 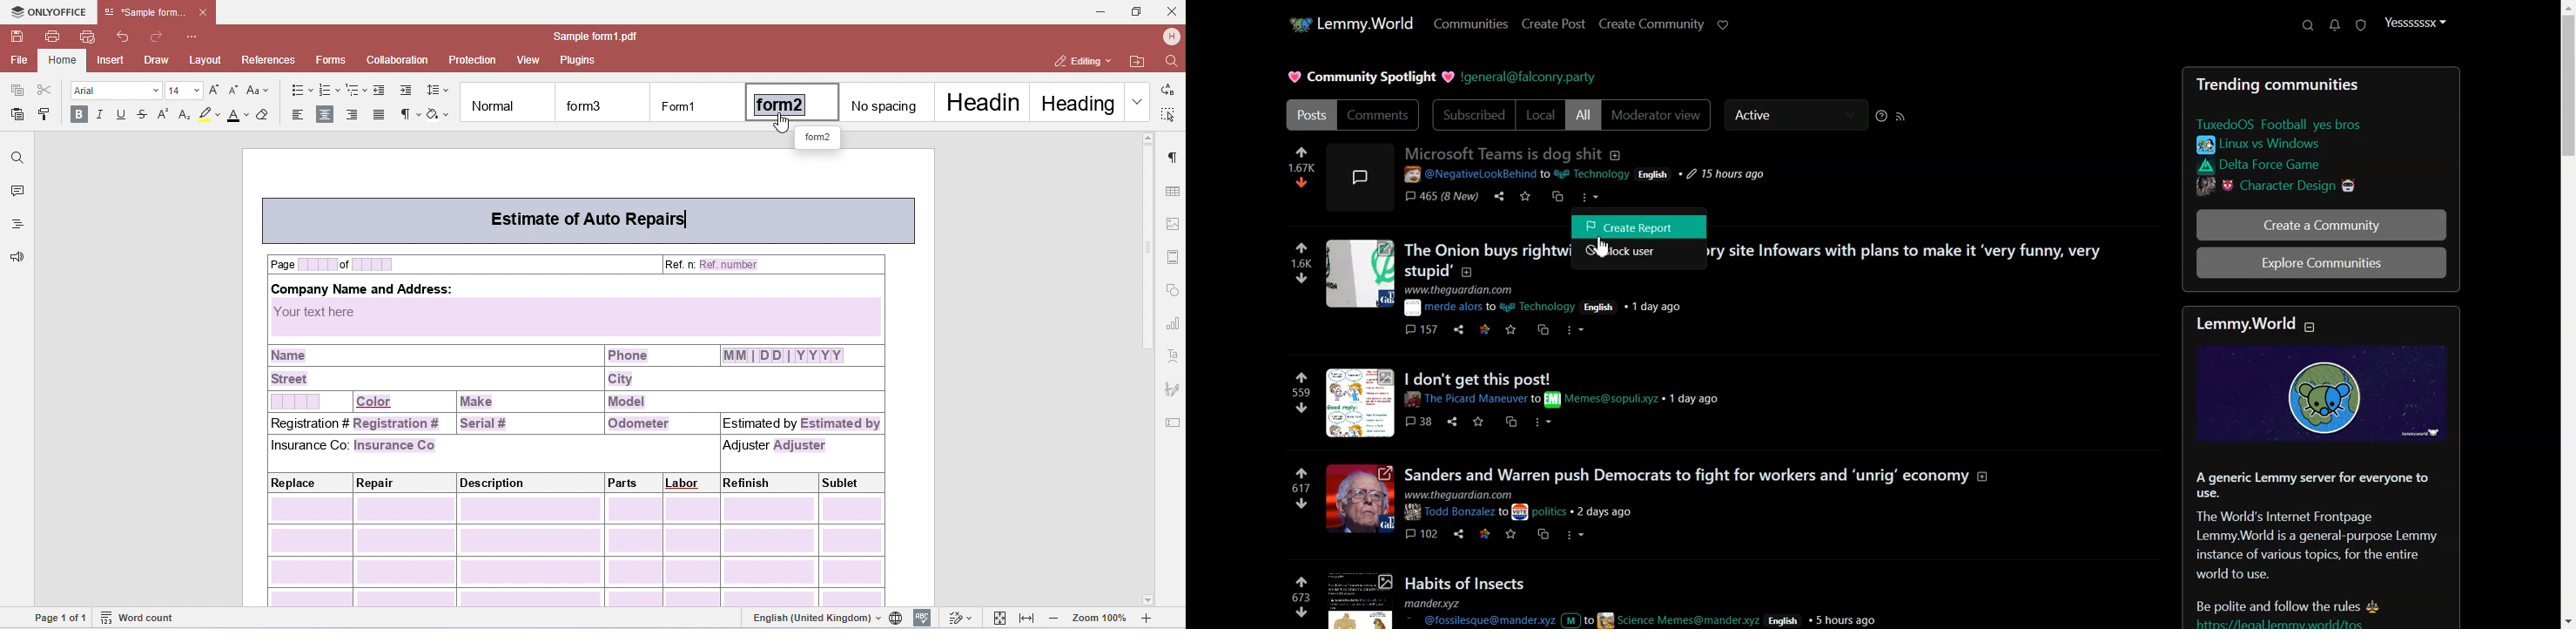 What do you see at coordinates (2321, 264) in the screenshot?
I see `Explore Communitites` at bounding box center [2321, 264].